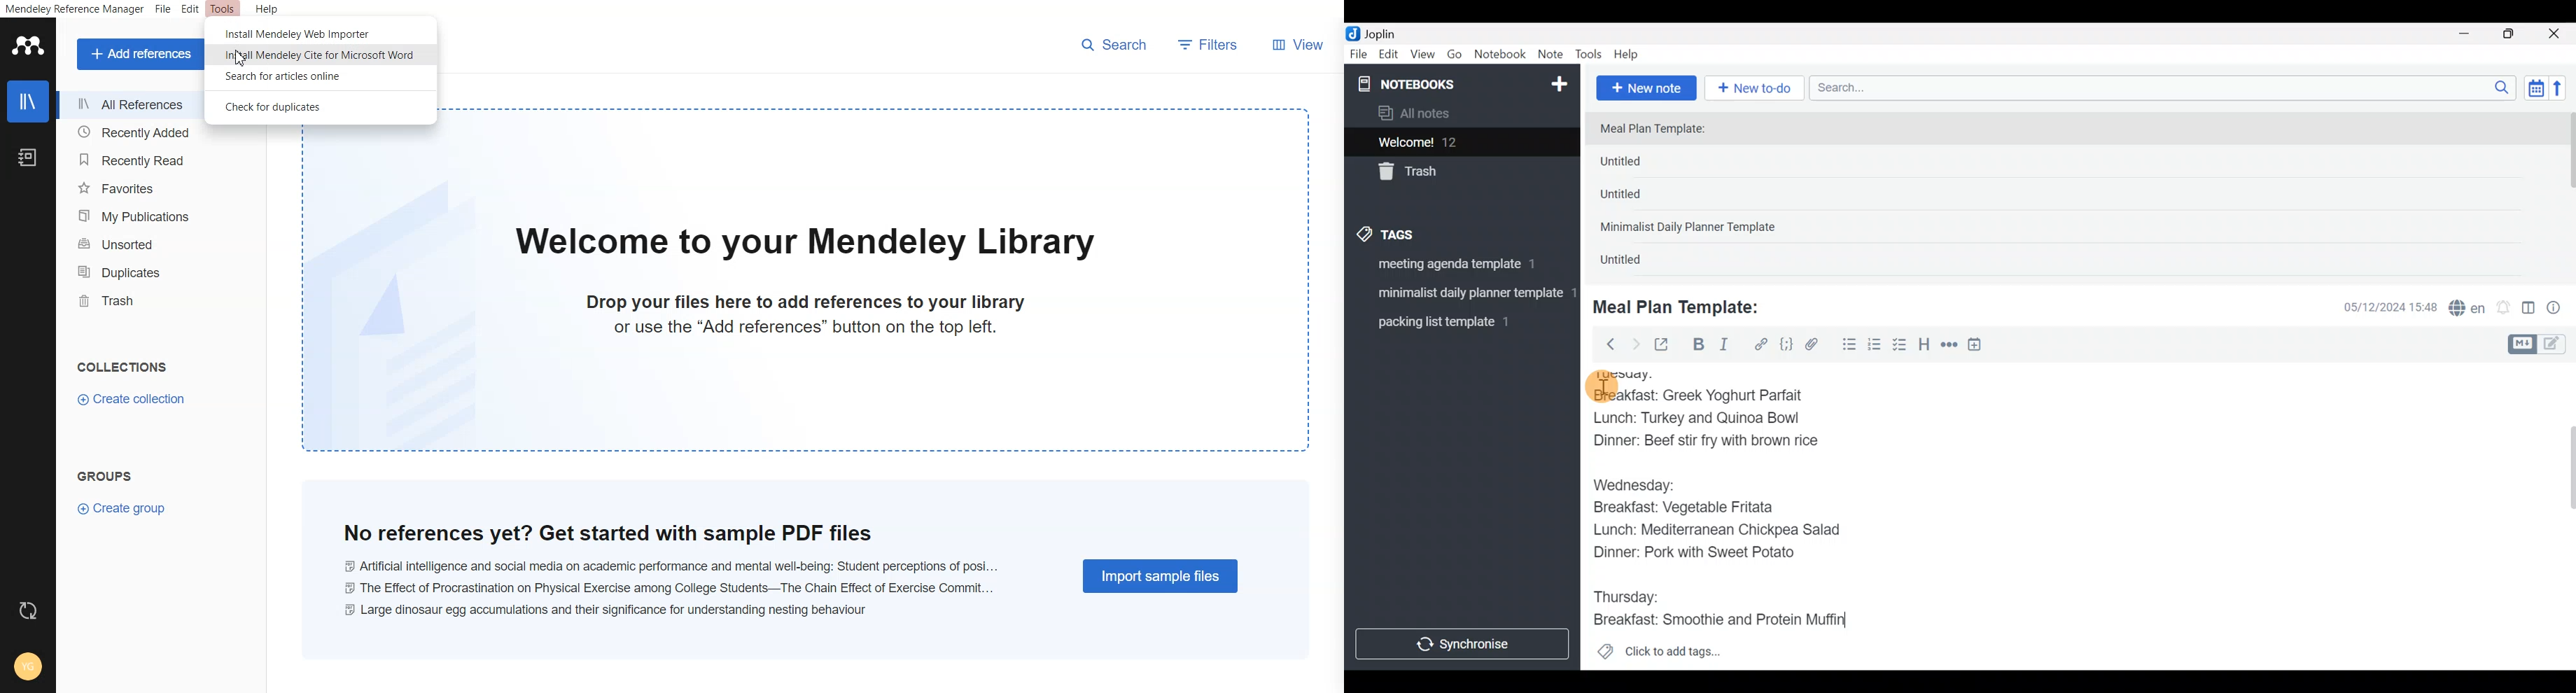 The width and height of the screenshot is (2576, 700). Describe the element at coordinates (1901, 346) in the screenshot. I see `Checkbox` at that location.